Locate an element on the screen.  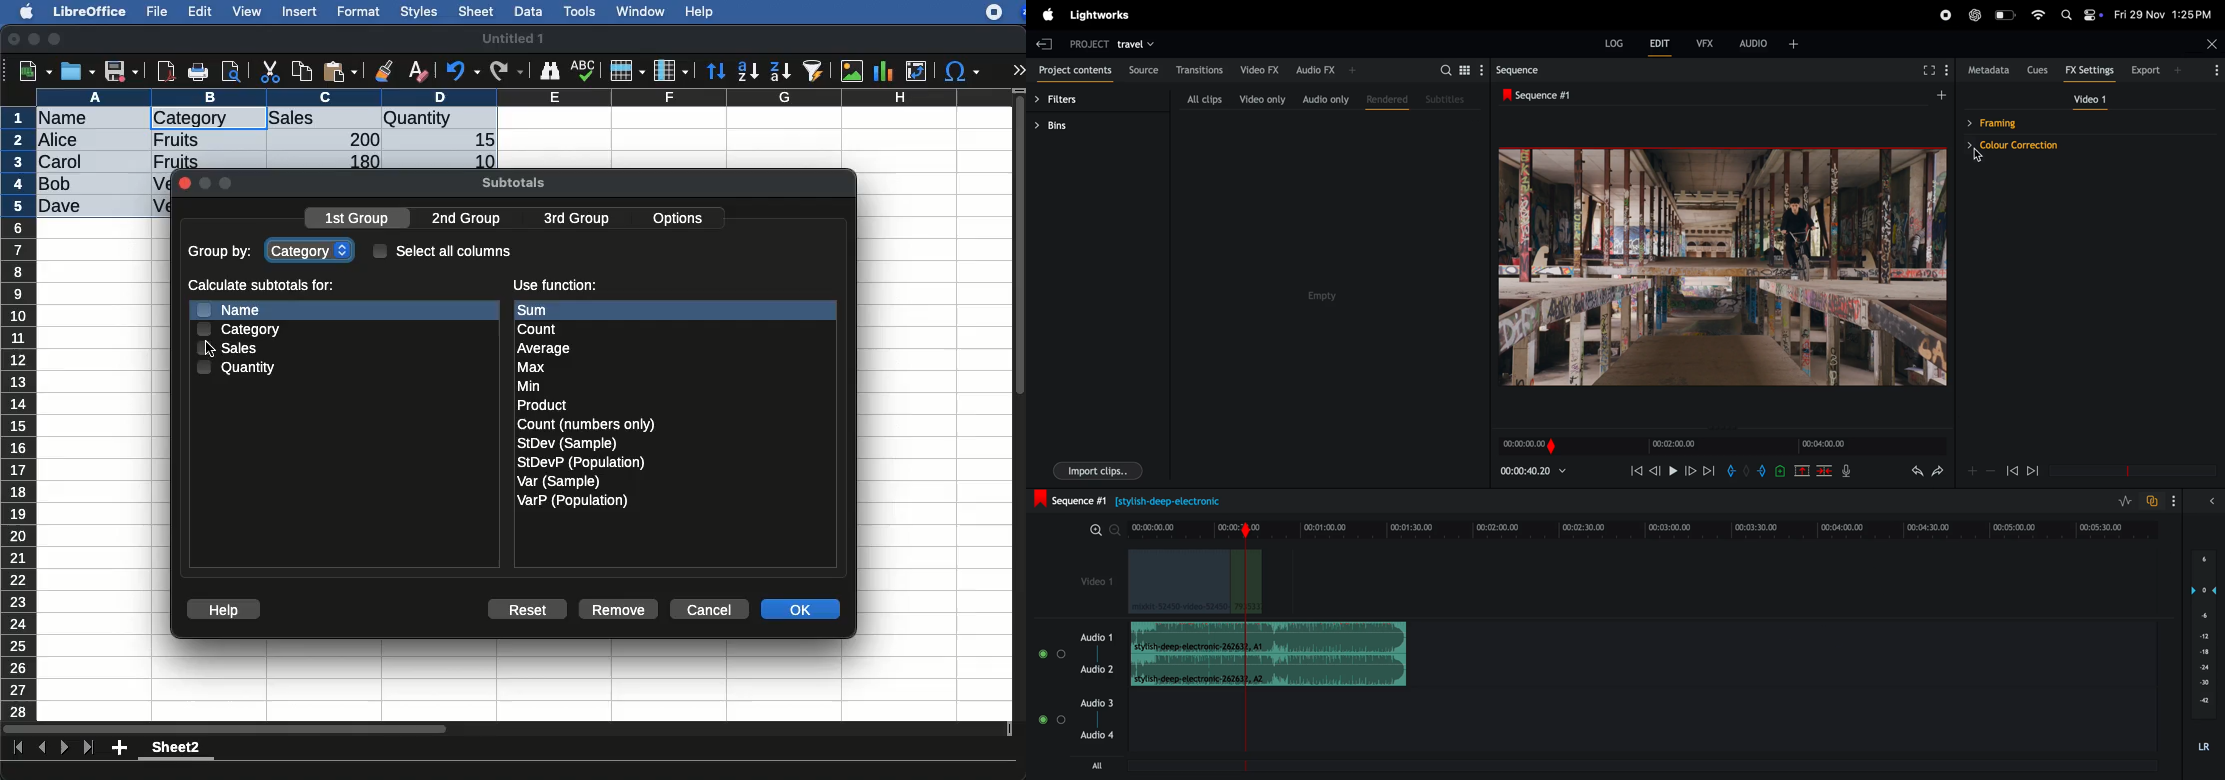
Fruits is located at coordinates (176, 160).